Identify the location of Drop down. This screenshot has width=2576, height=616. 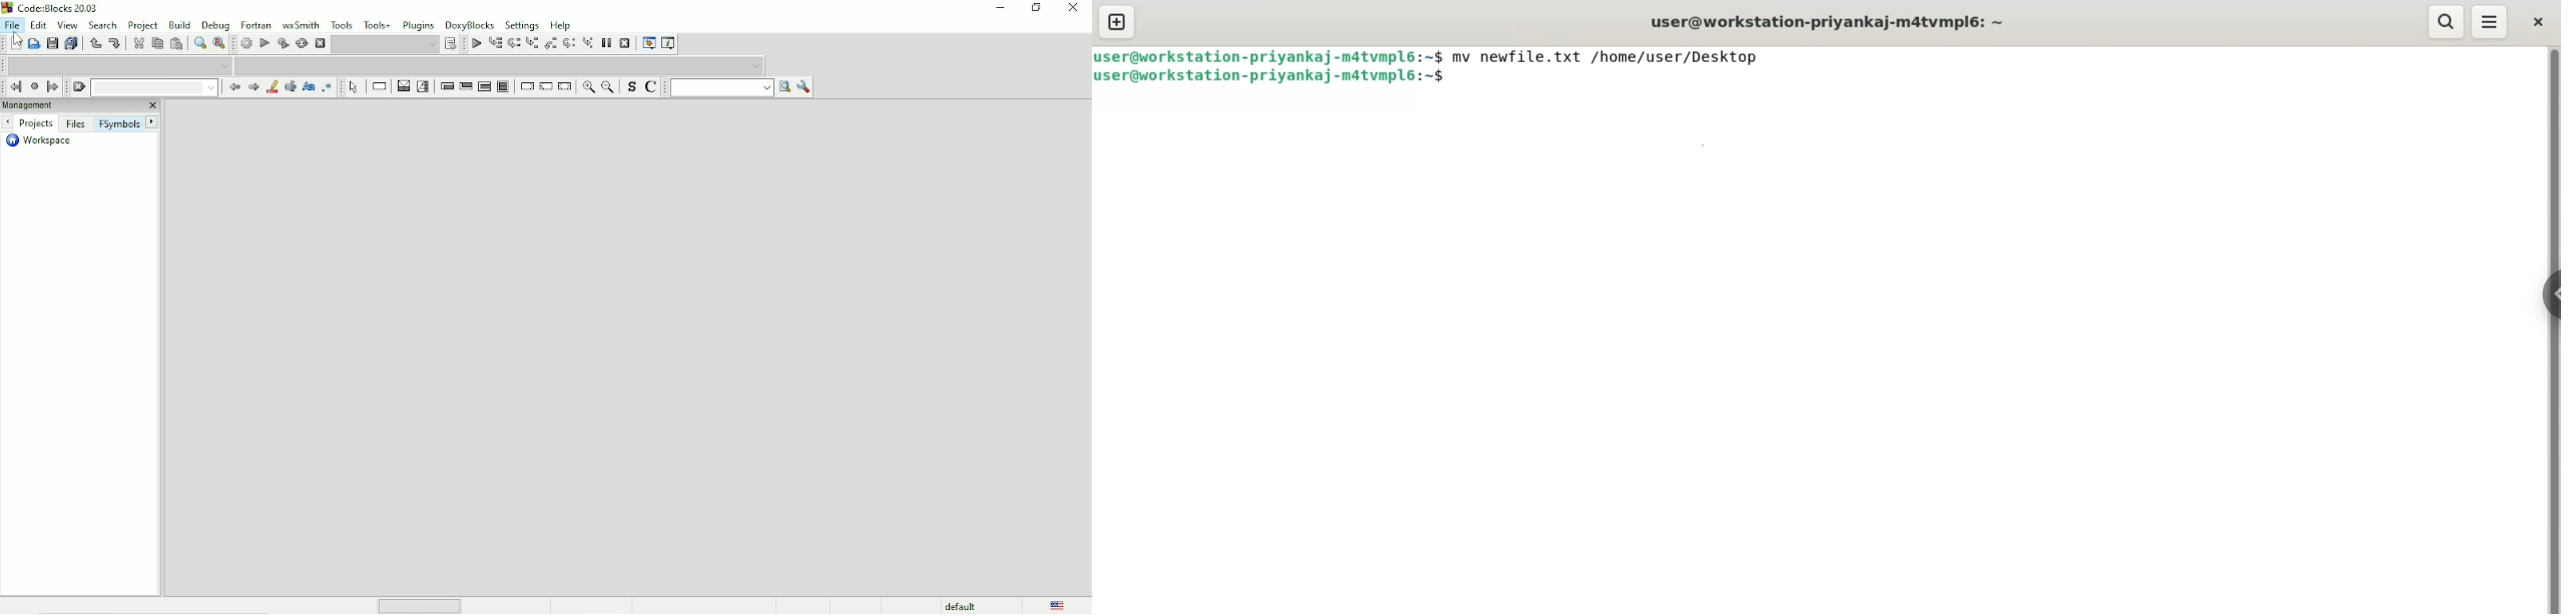
(386, 44).